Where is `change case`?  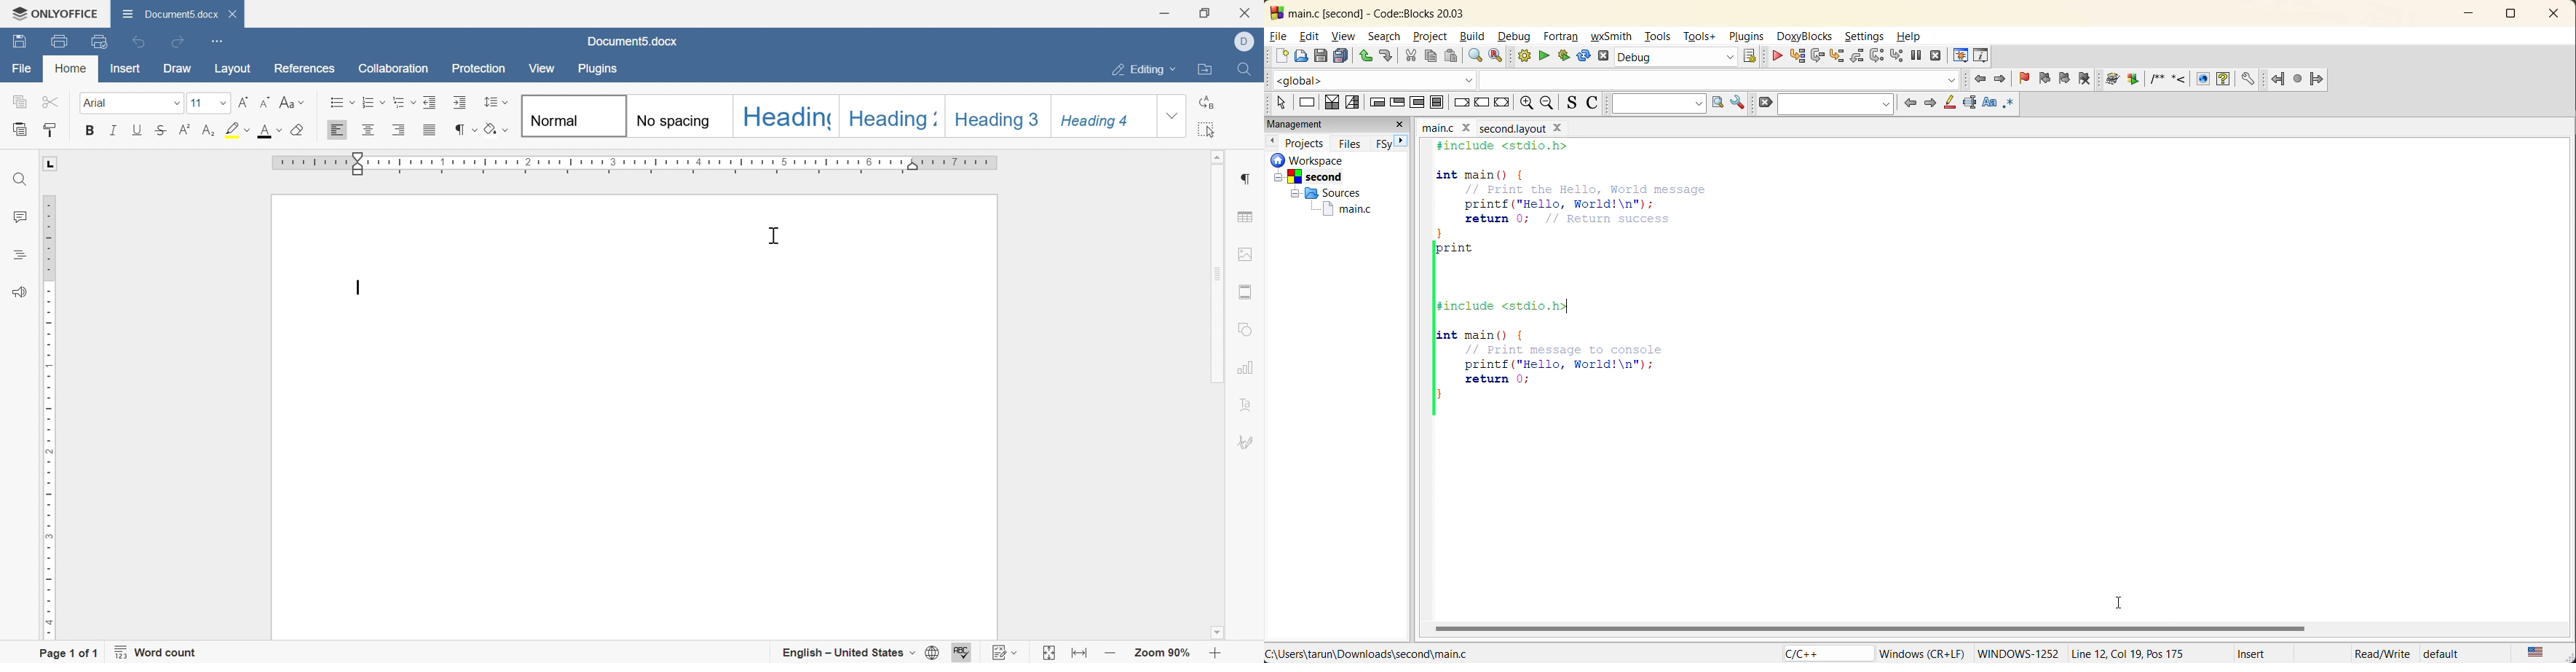 change case is located at coordinates (290, 101).